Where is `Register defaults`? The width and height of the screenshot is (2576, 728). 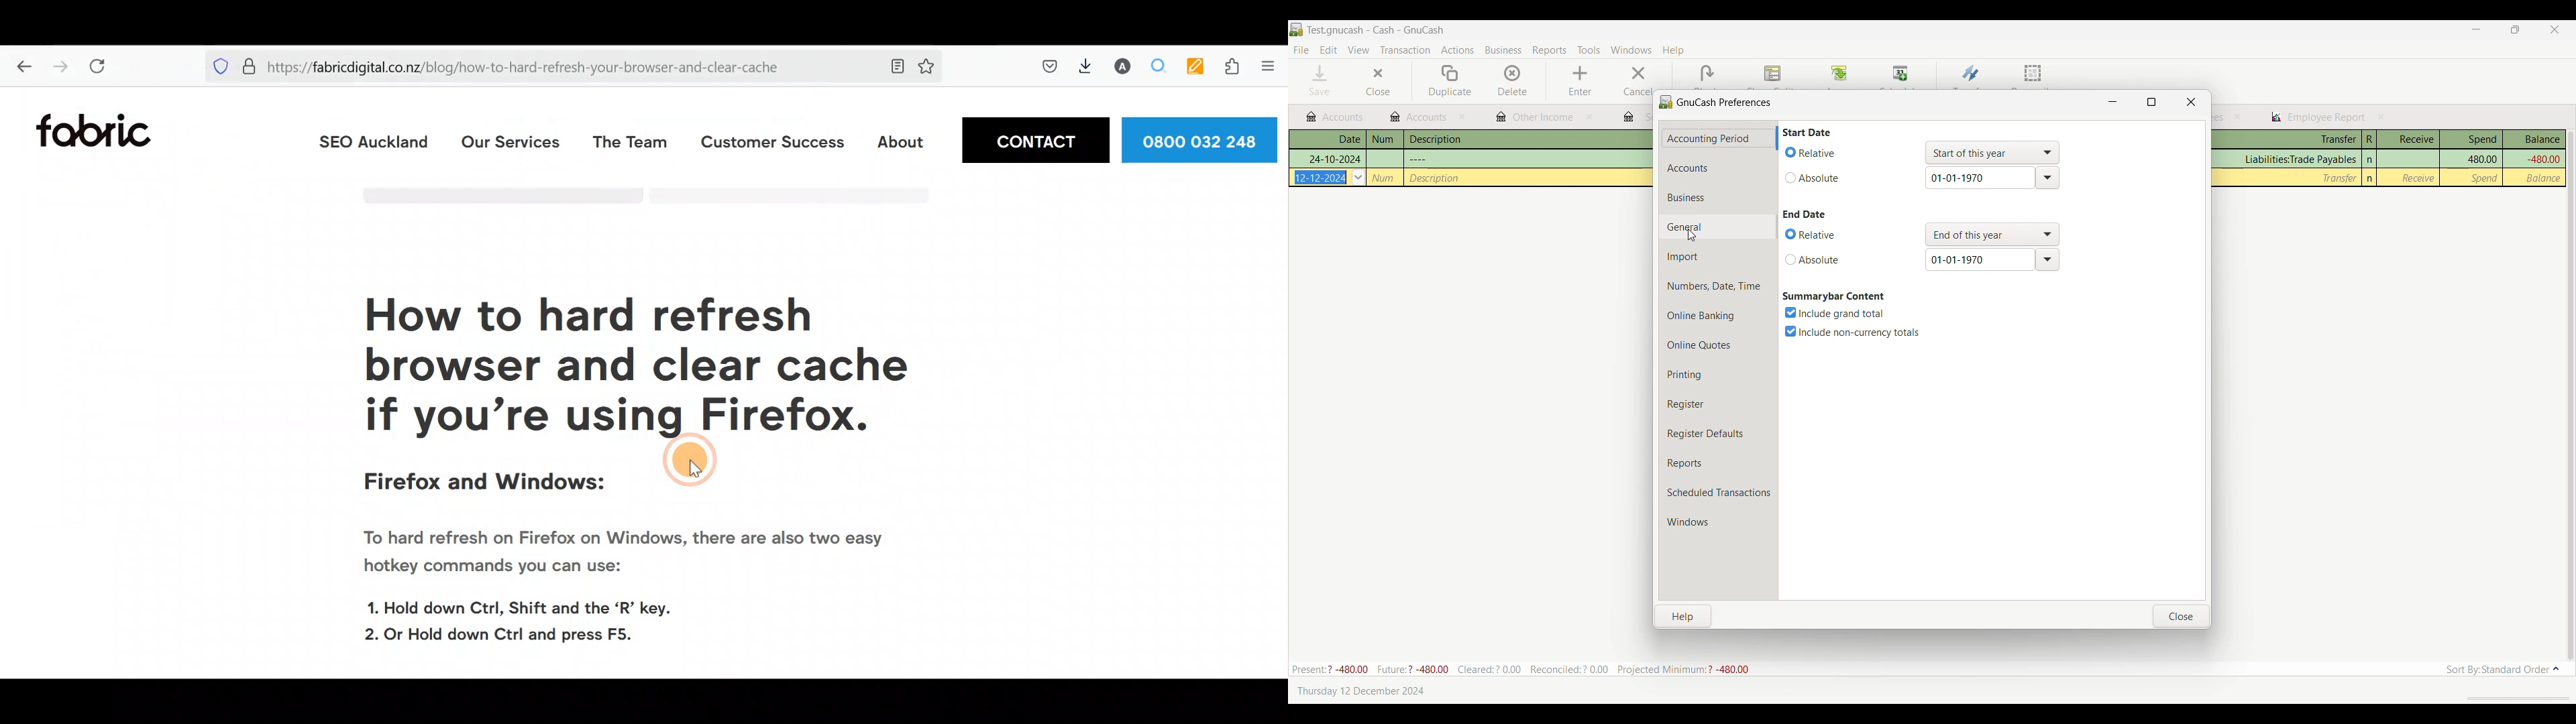 Register defaults is located at coordinates (1719, 434).